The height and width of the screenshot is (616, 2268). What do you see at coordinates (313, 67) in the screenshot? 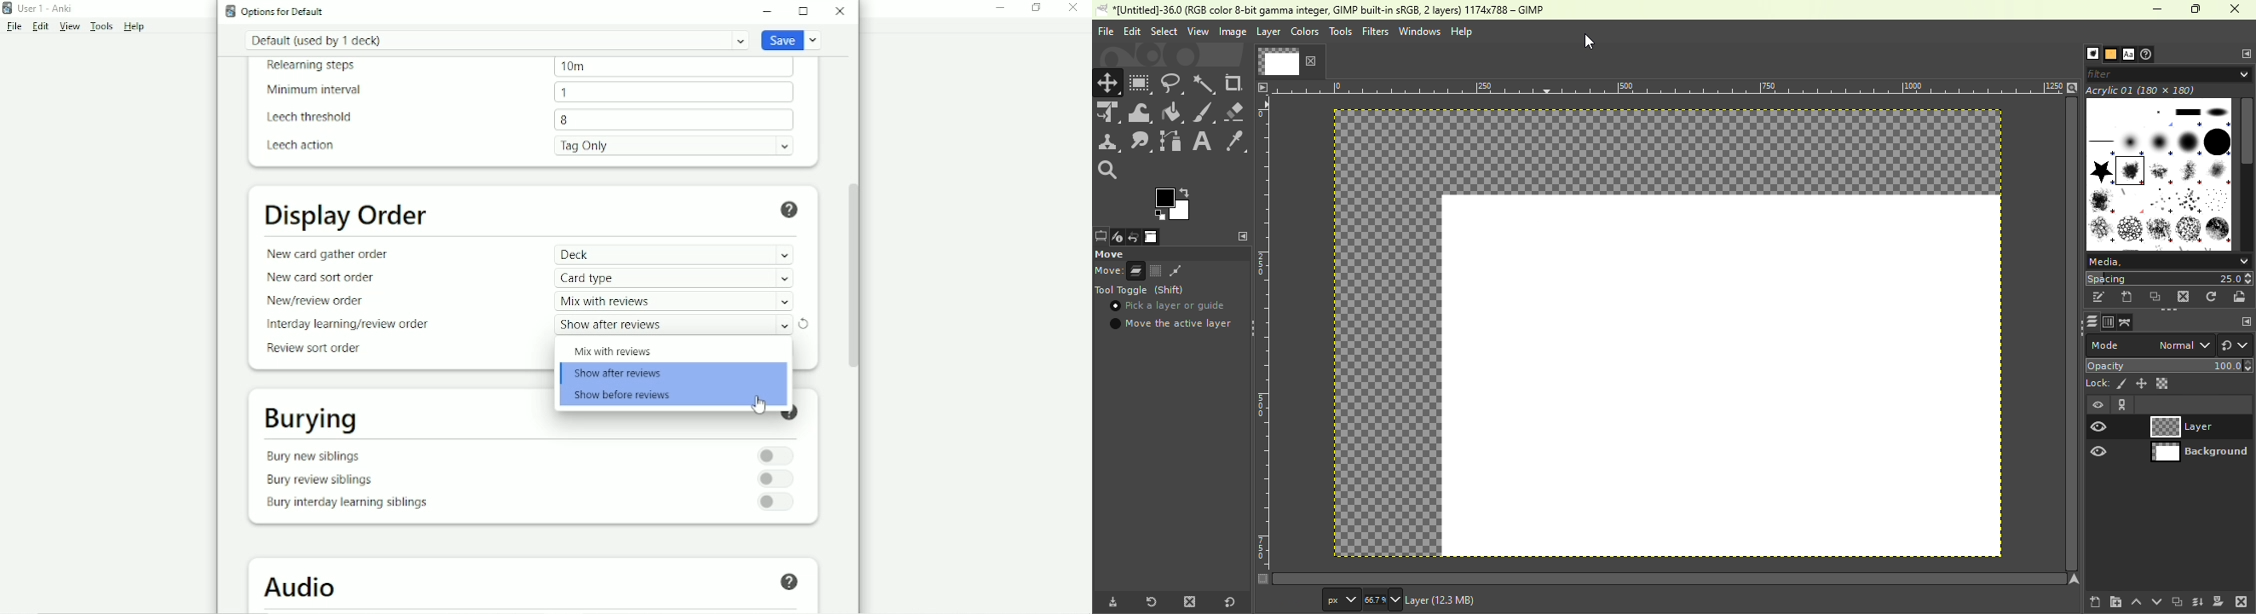
I see `Relearning steps` at bounding box center [313, 67].